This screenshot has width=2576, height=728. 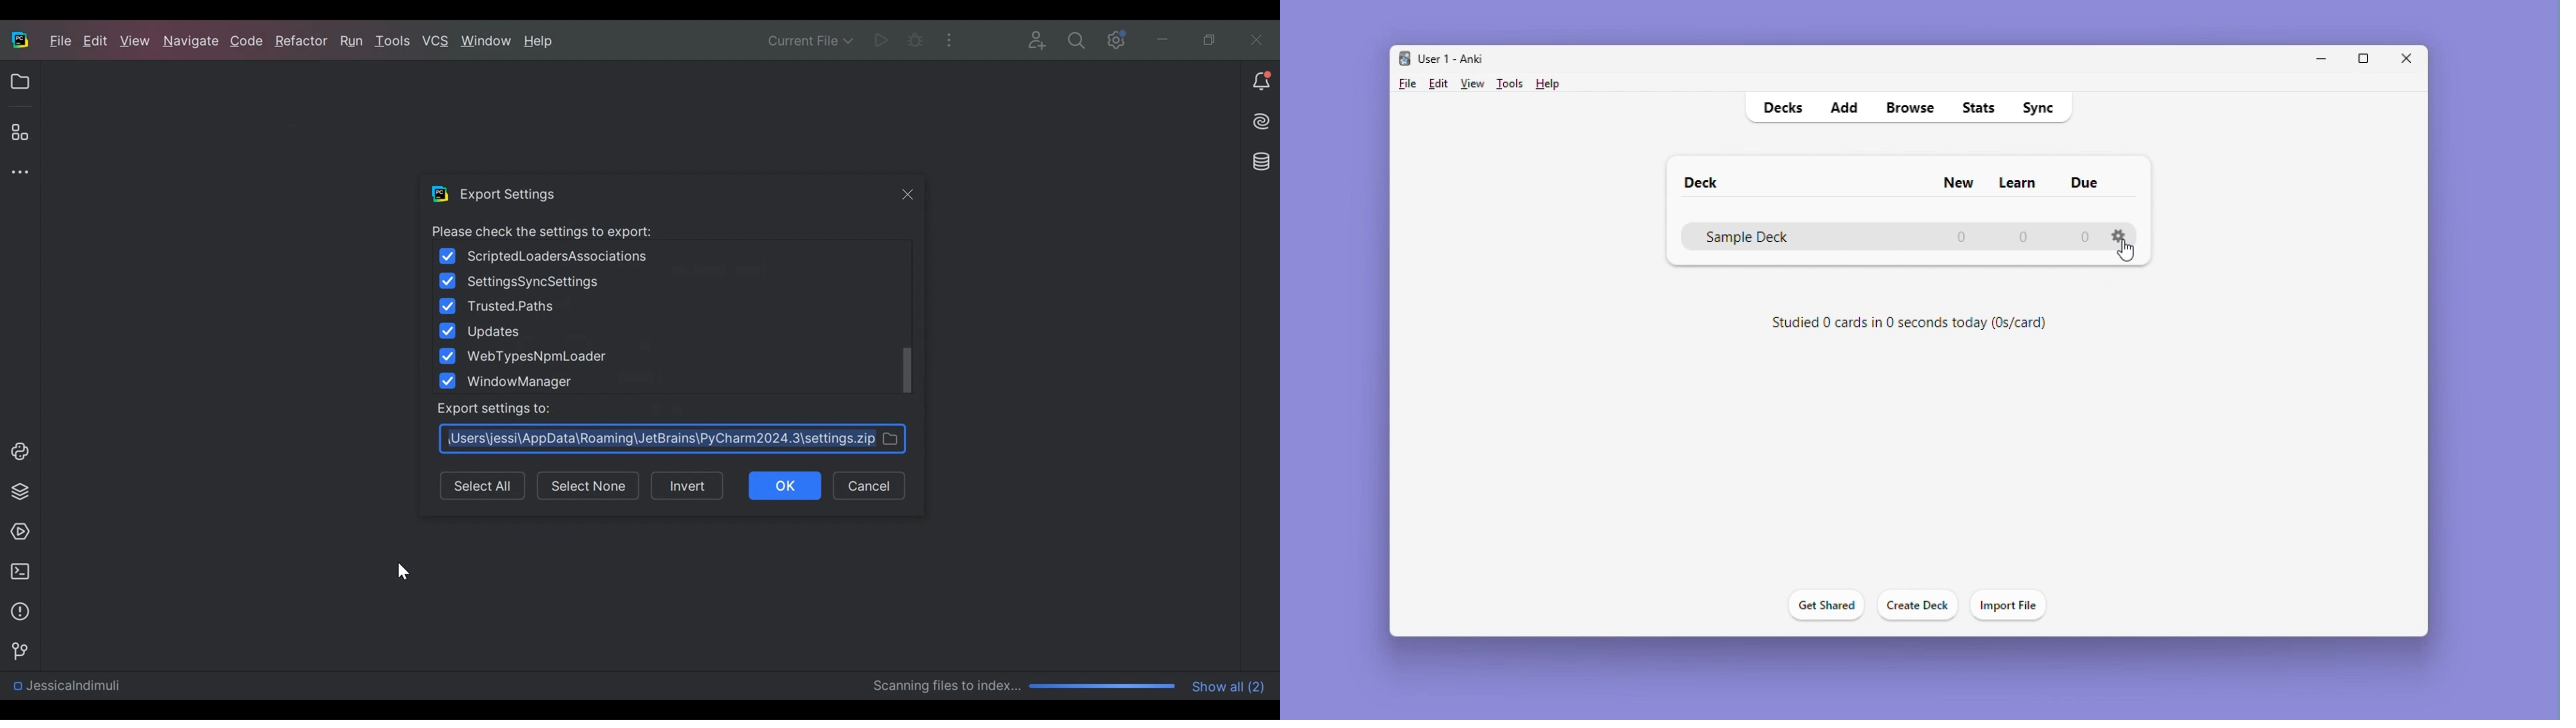 I want to click on Help, so click(x=540, y=42).